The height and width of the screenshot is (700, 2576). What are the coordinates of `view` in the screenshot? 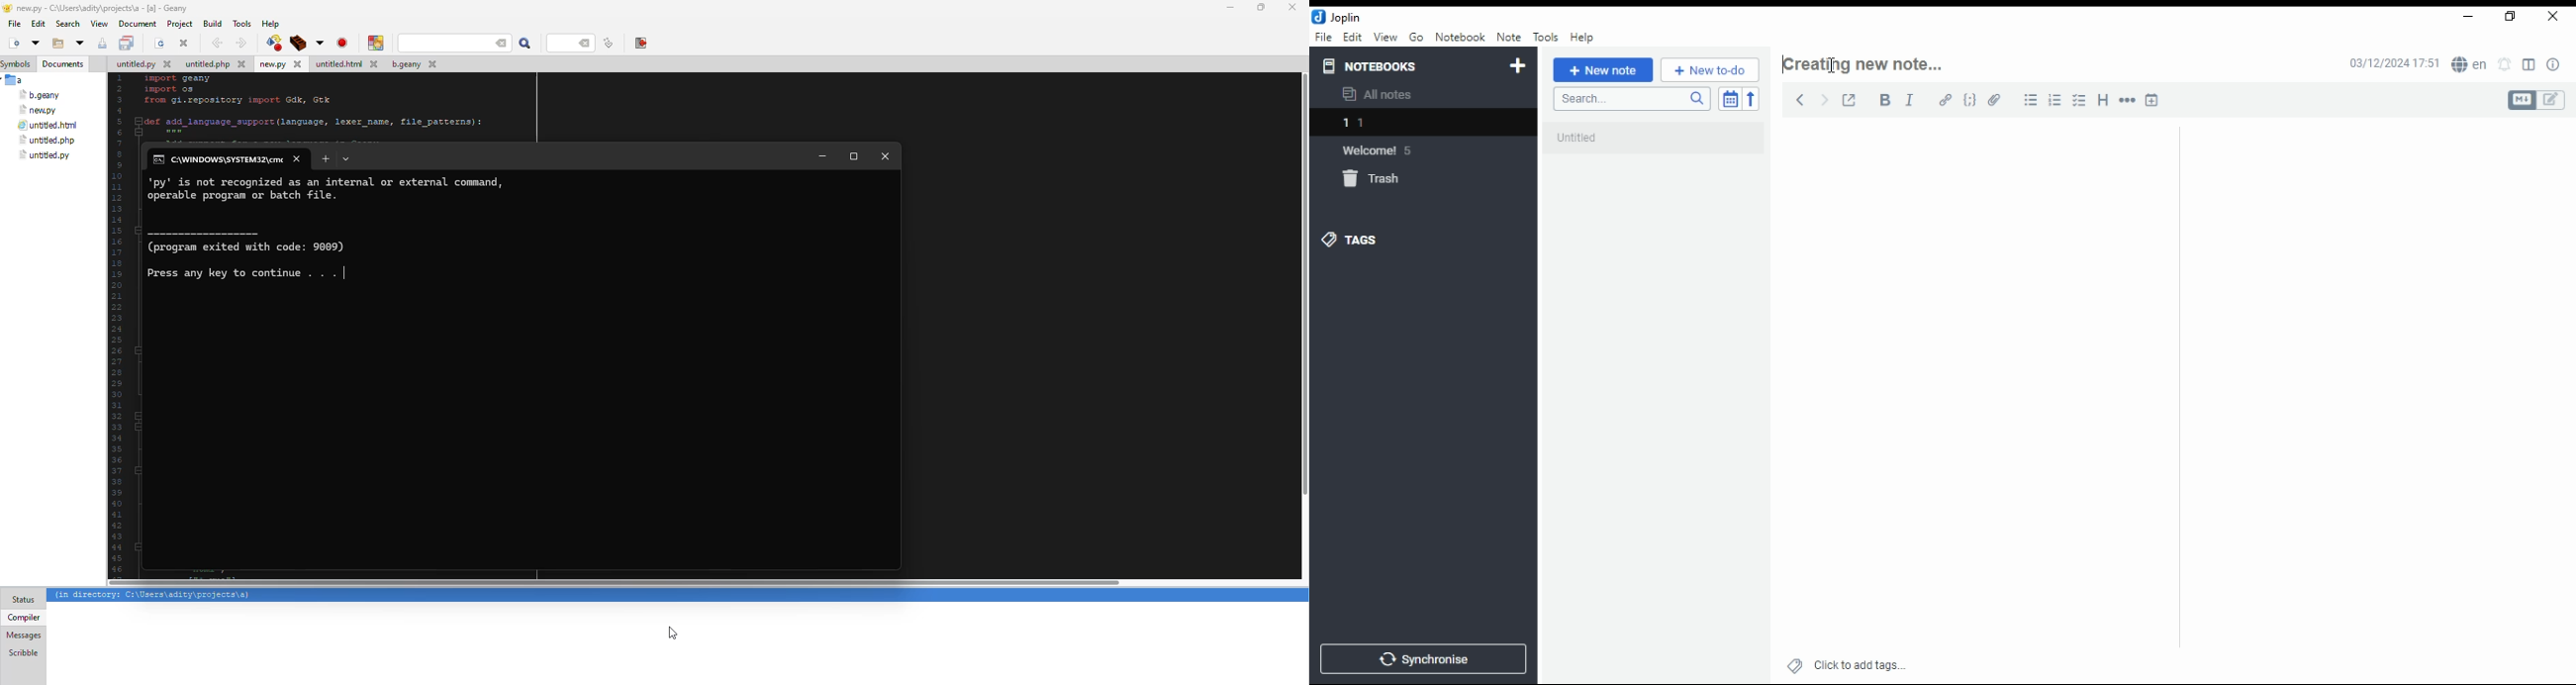 It's located at (99, 25).